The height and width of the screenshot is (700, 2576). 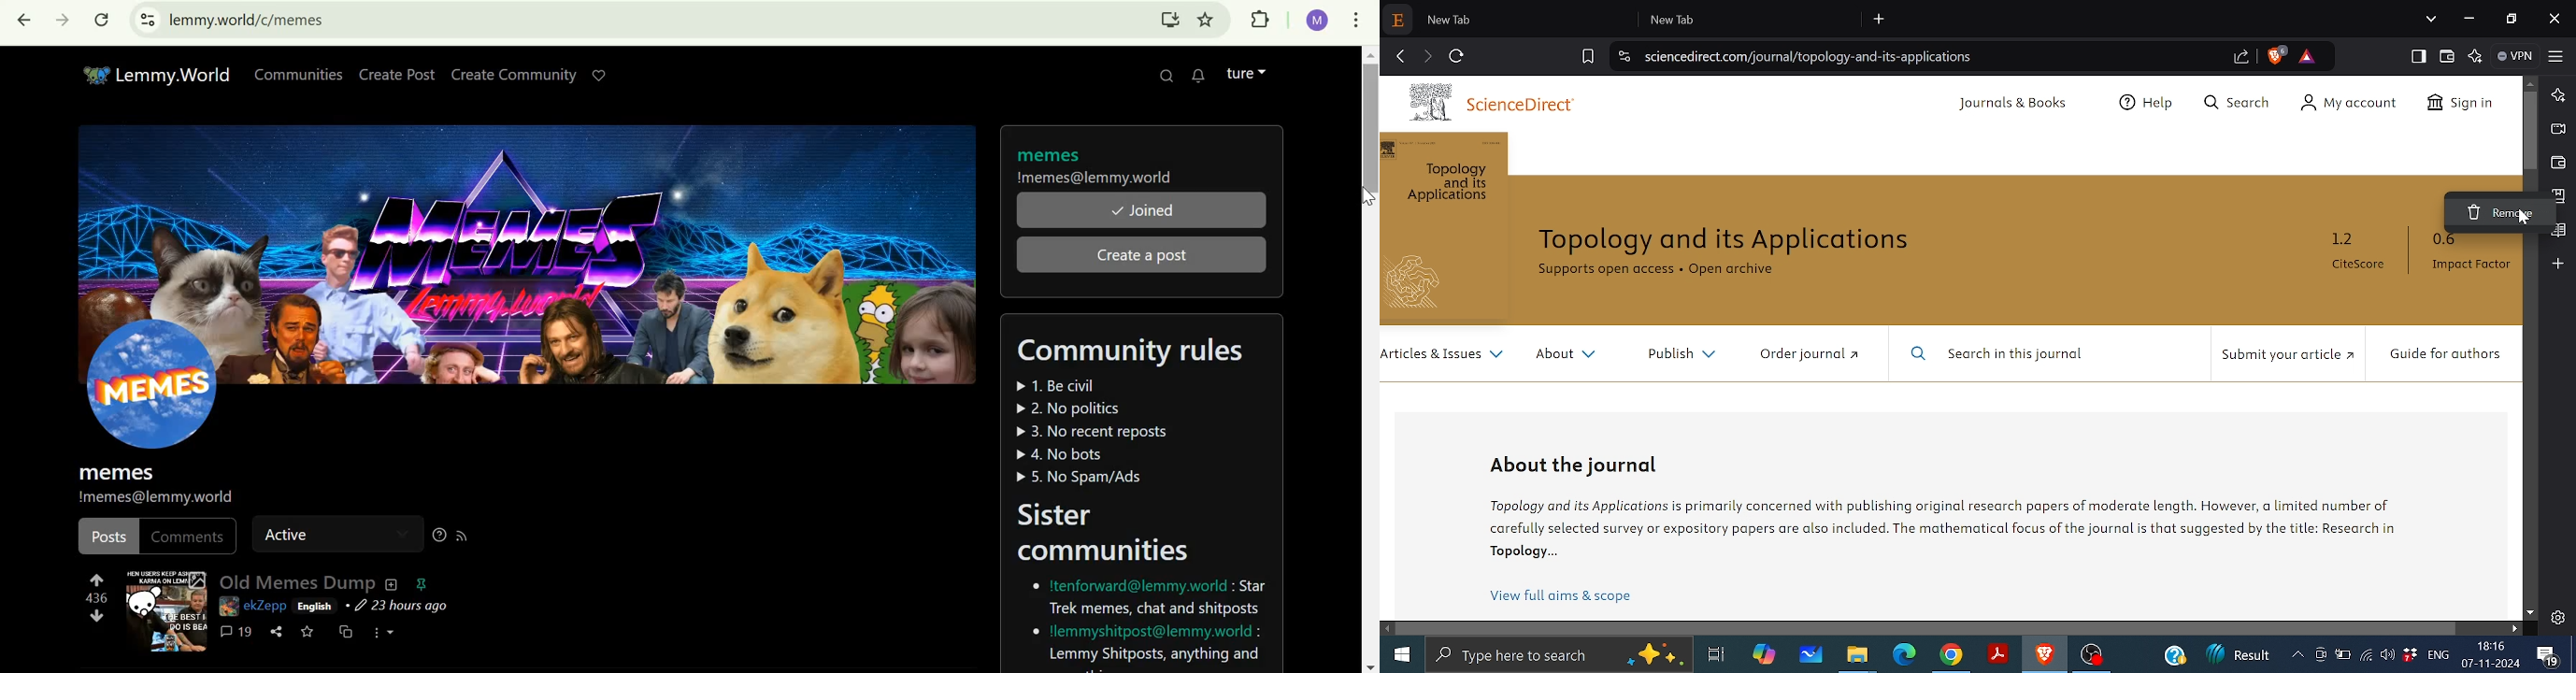 I want to click on Lemmy.World, so click(x=147, y=73).